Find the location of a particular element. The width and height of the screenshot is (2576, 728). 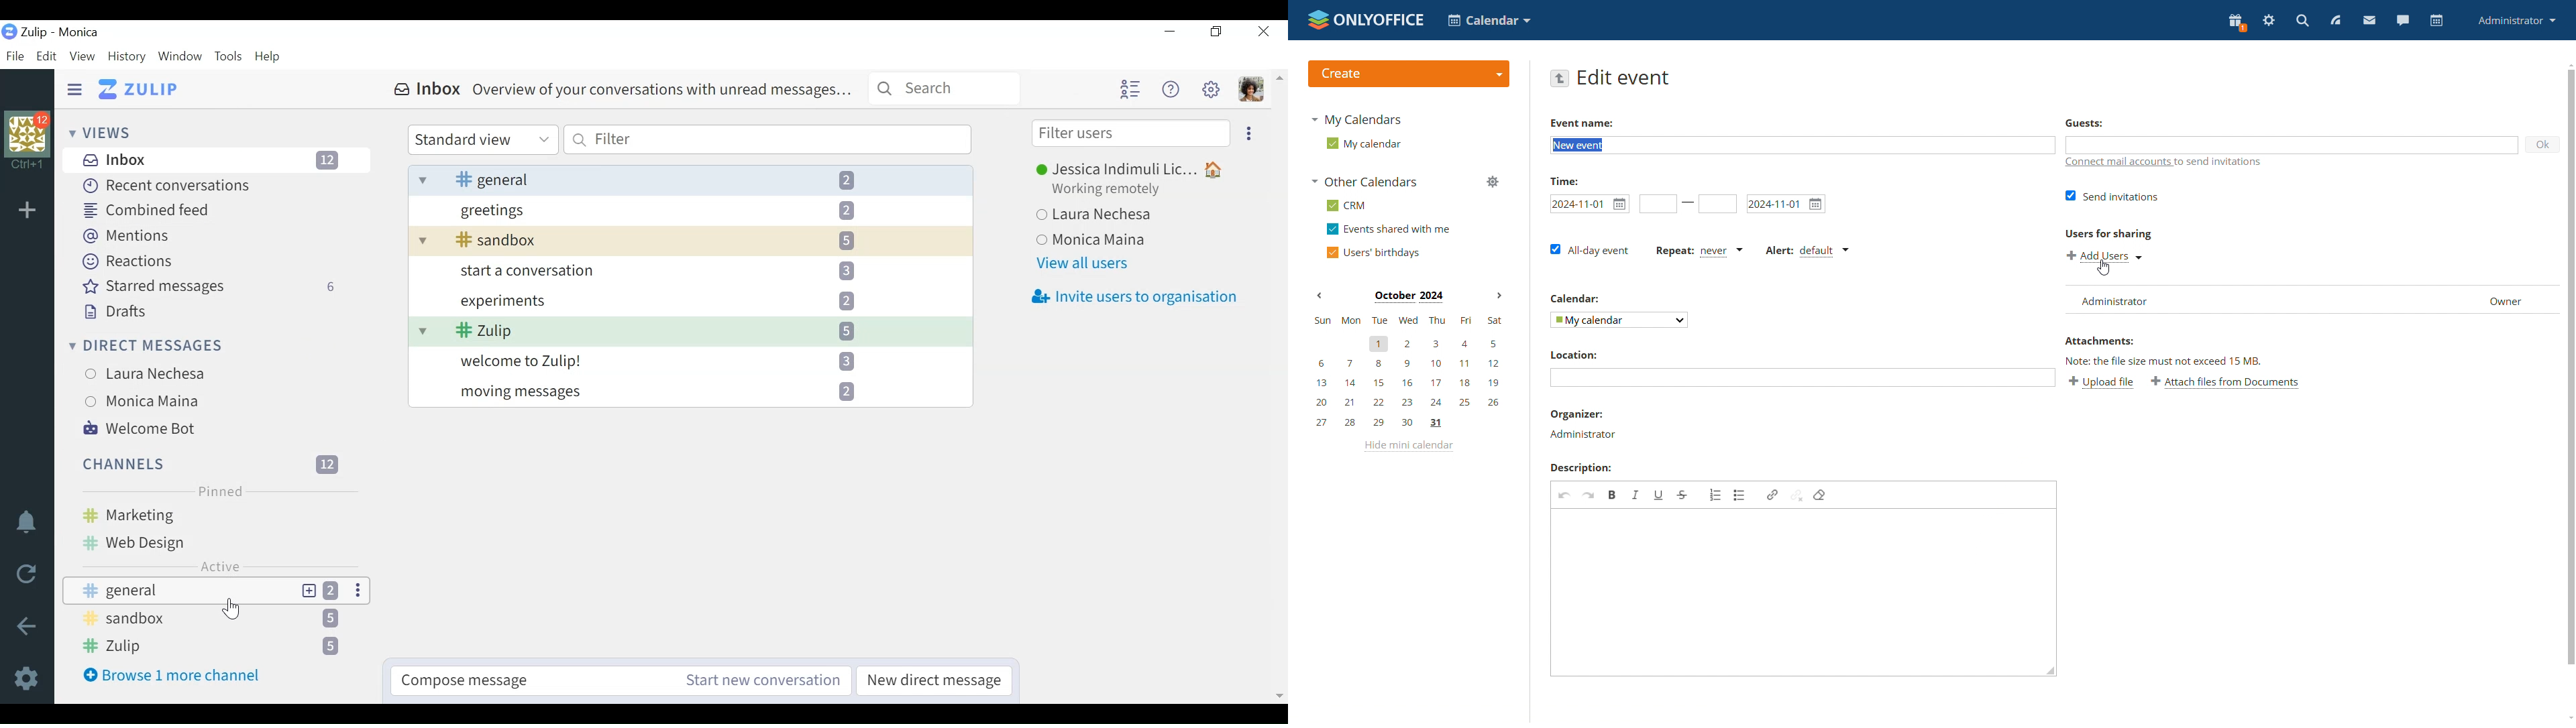

Search is located at coordinates (945, 87).